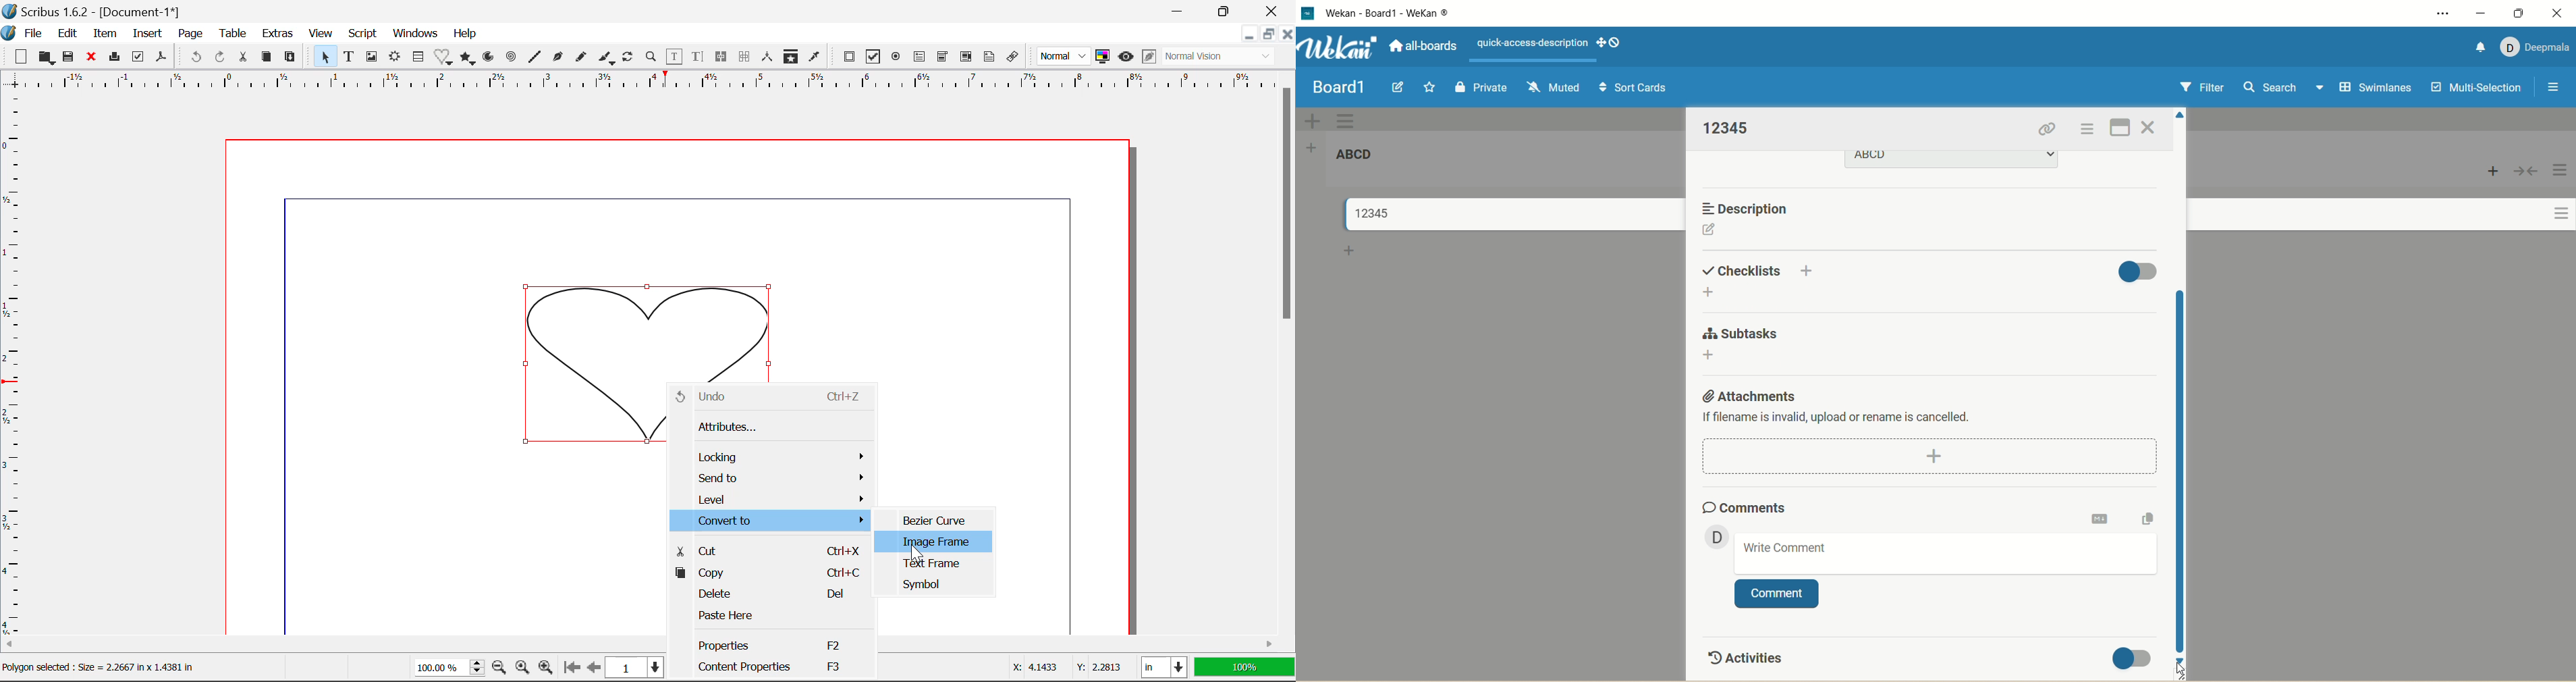 Image resolution: width=2576 pixels, height=700 pixels. Describe the element at coordinates (34, 34) in the screenshot. I see `File` at that location.